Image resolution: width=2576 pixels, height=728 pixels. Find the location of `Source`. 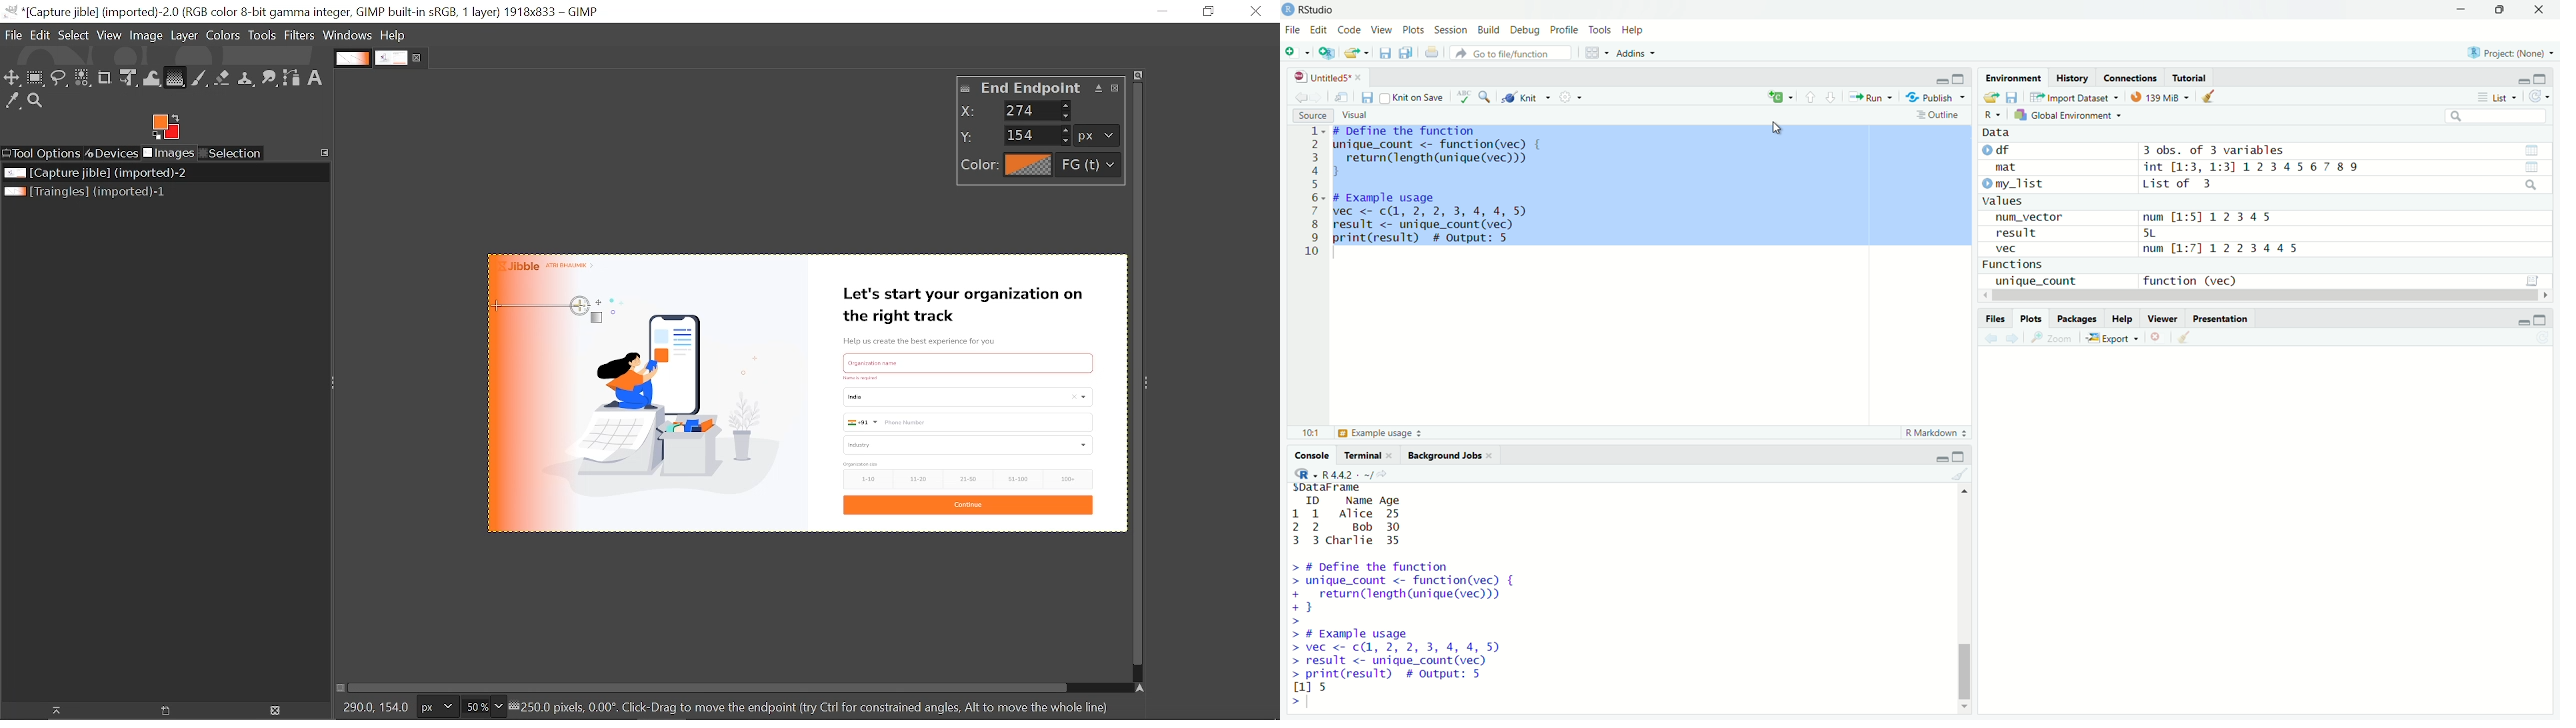

Source is located at coordinates (1311, 115).